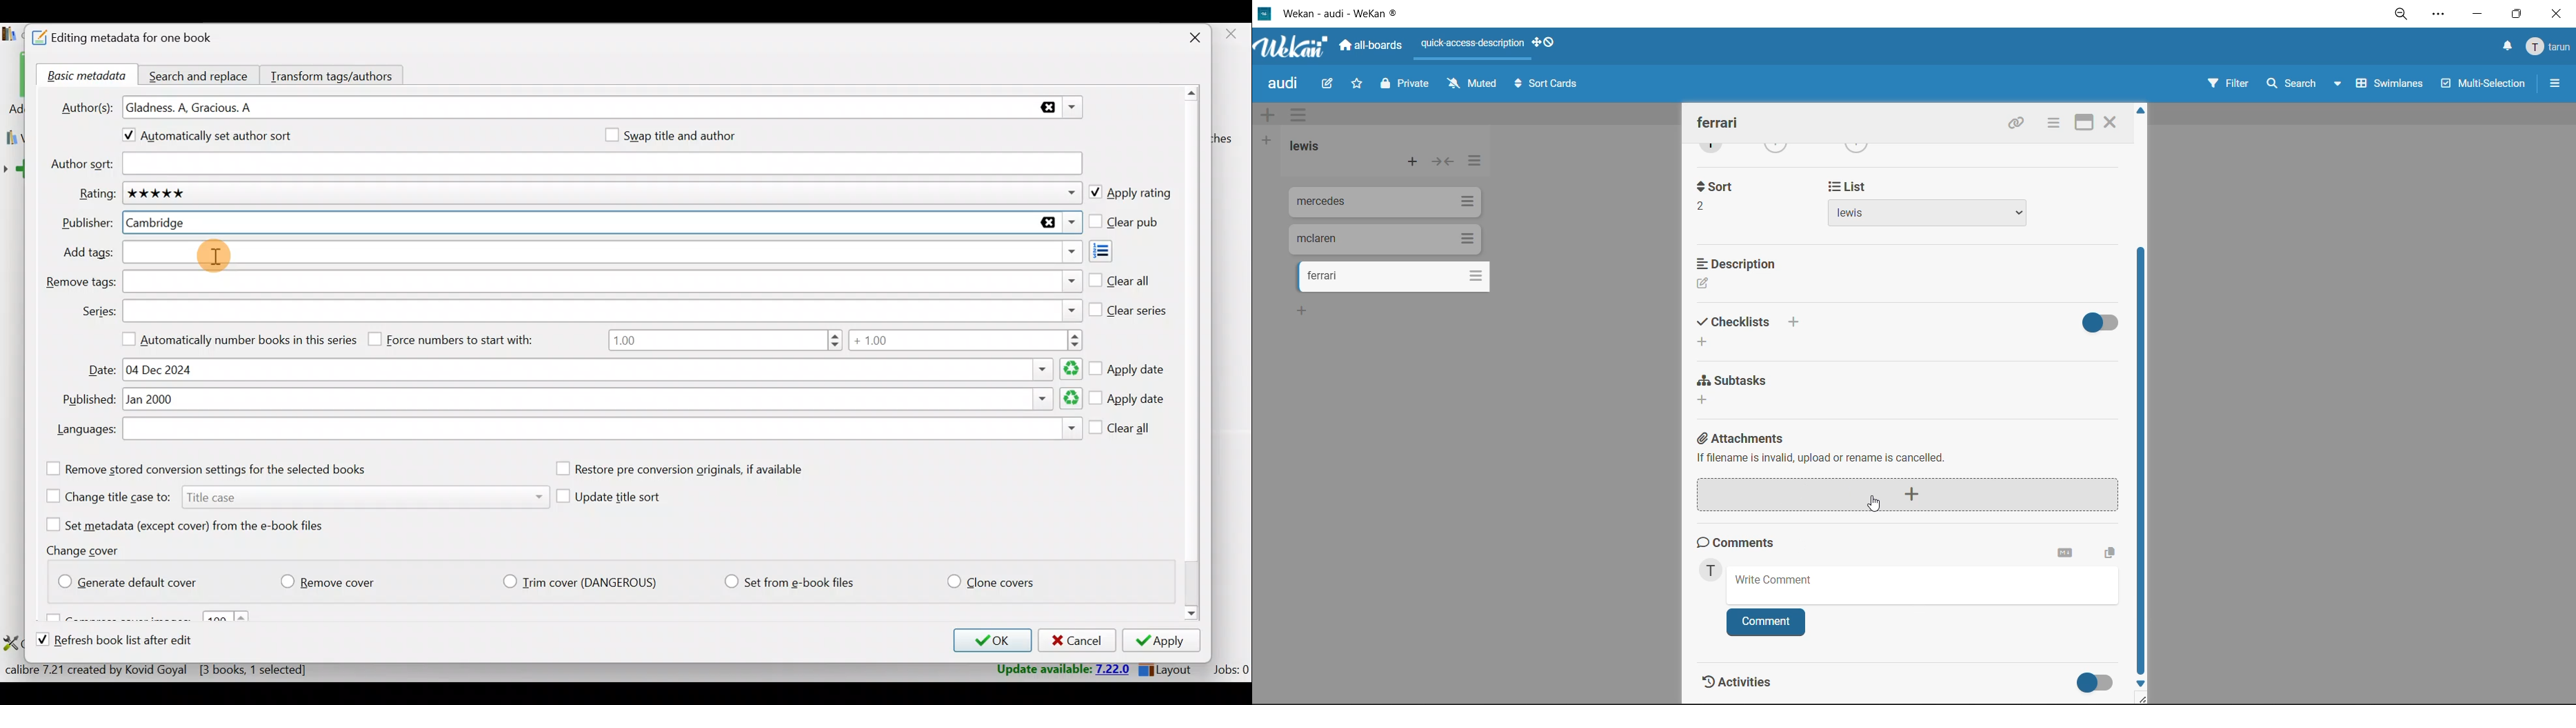 The width and height of the screenshot is (2576, 728). Describe the element at coordinates (1381, 202) in the screenshot. I see `cards` at that location.